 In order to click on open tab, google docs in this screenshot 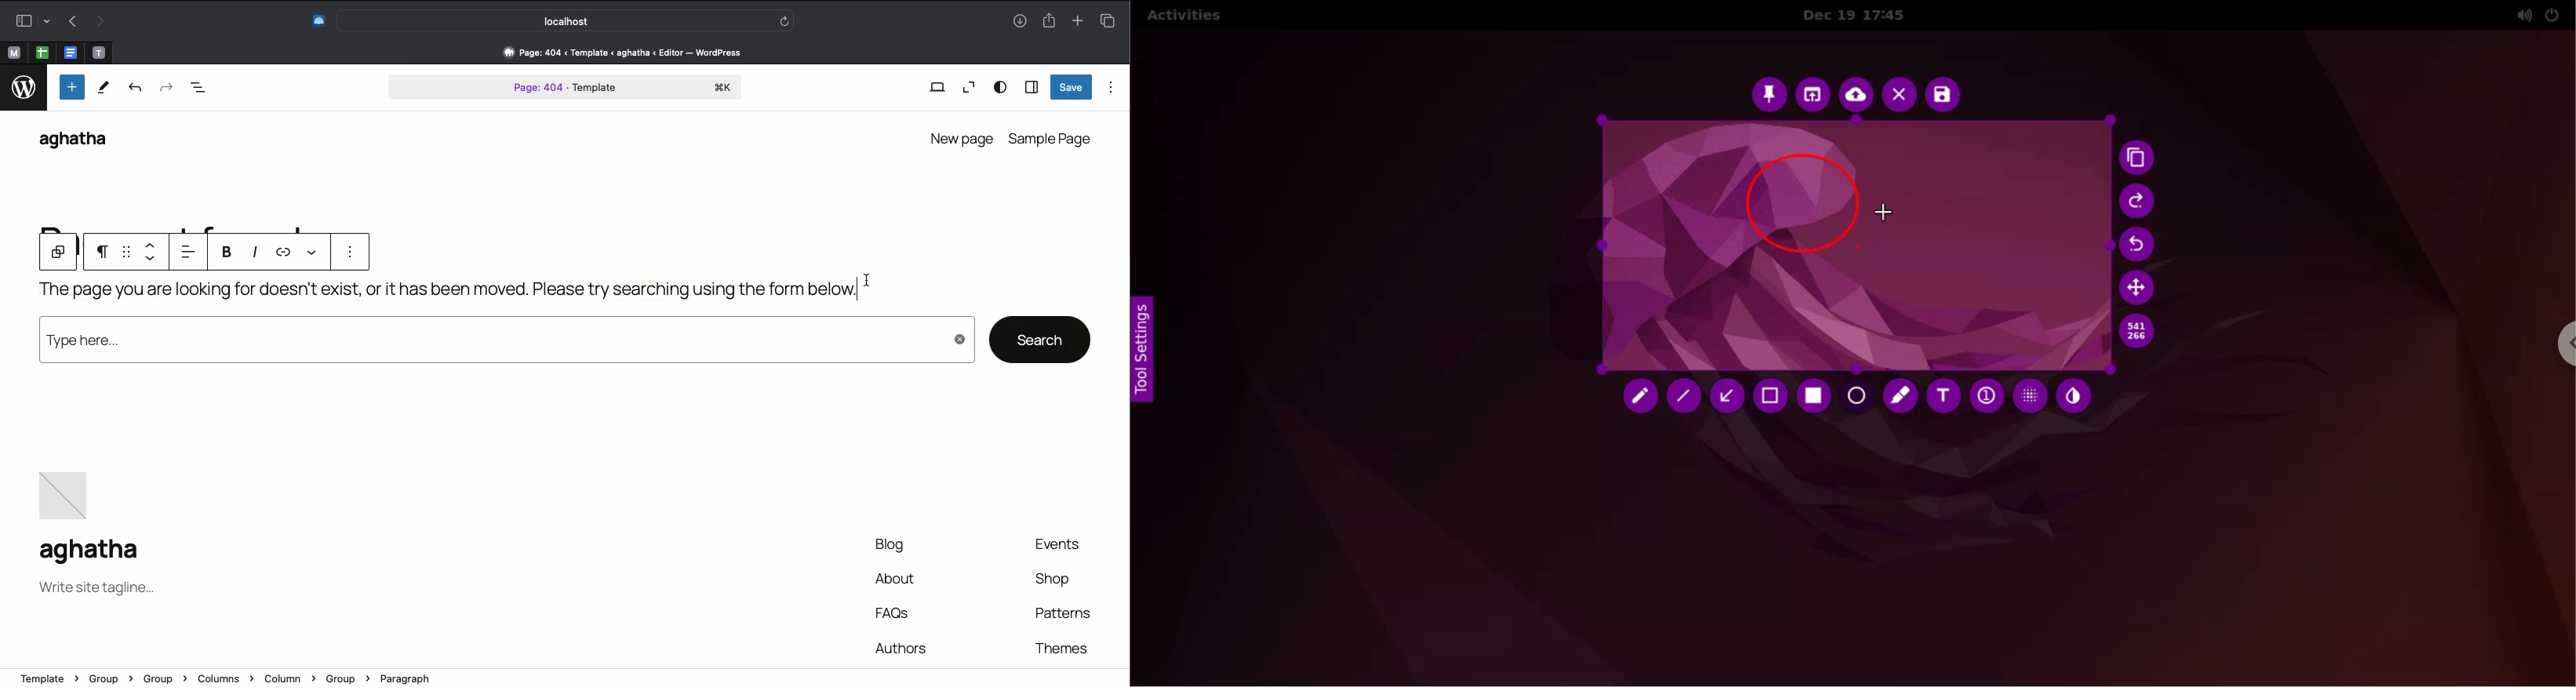, I will do `click(69, 53)`.